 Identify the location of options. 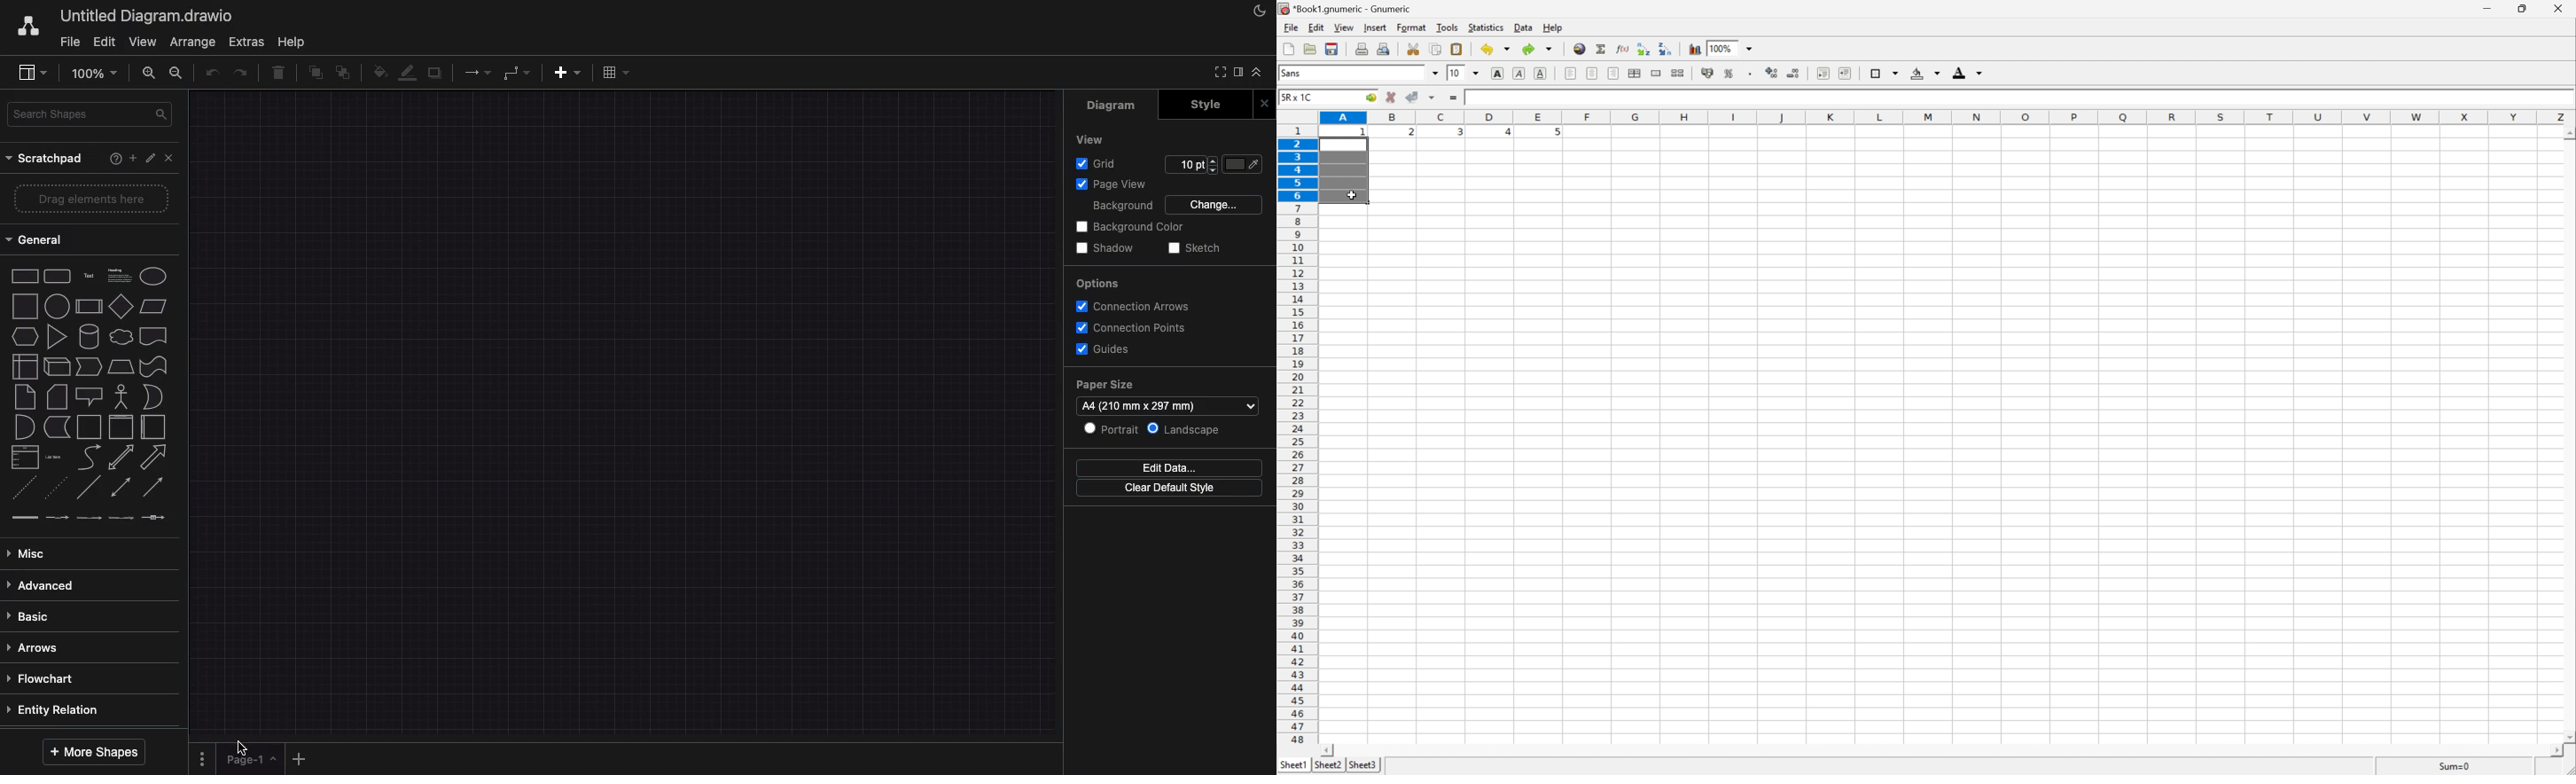
(1096, 284).